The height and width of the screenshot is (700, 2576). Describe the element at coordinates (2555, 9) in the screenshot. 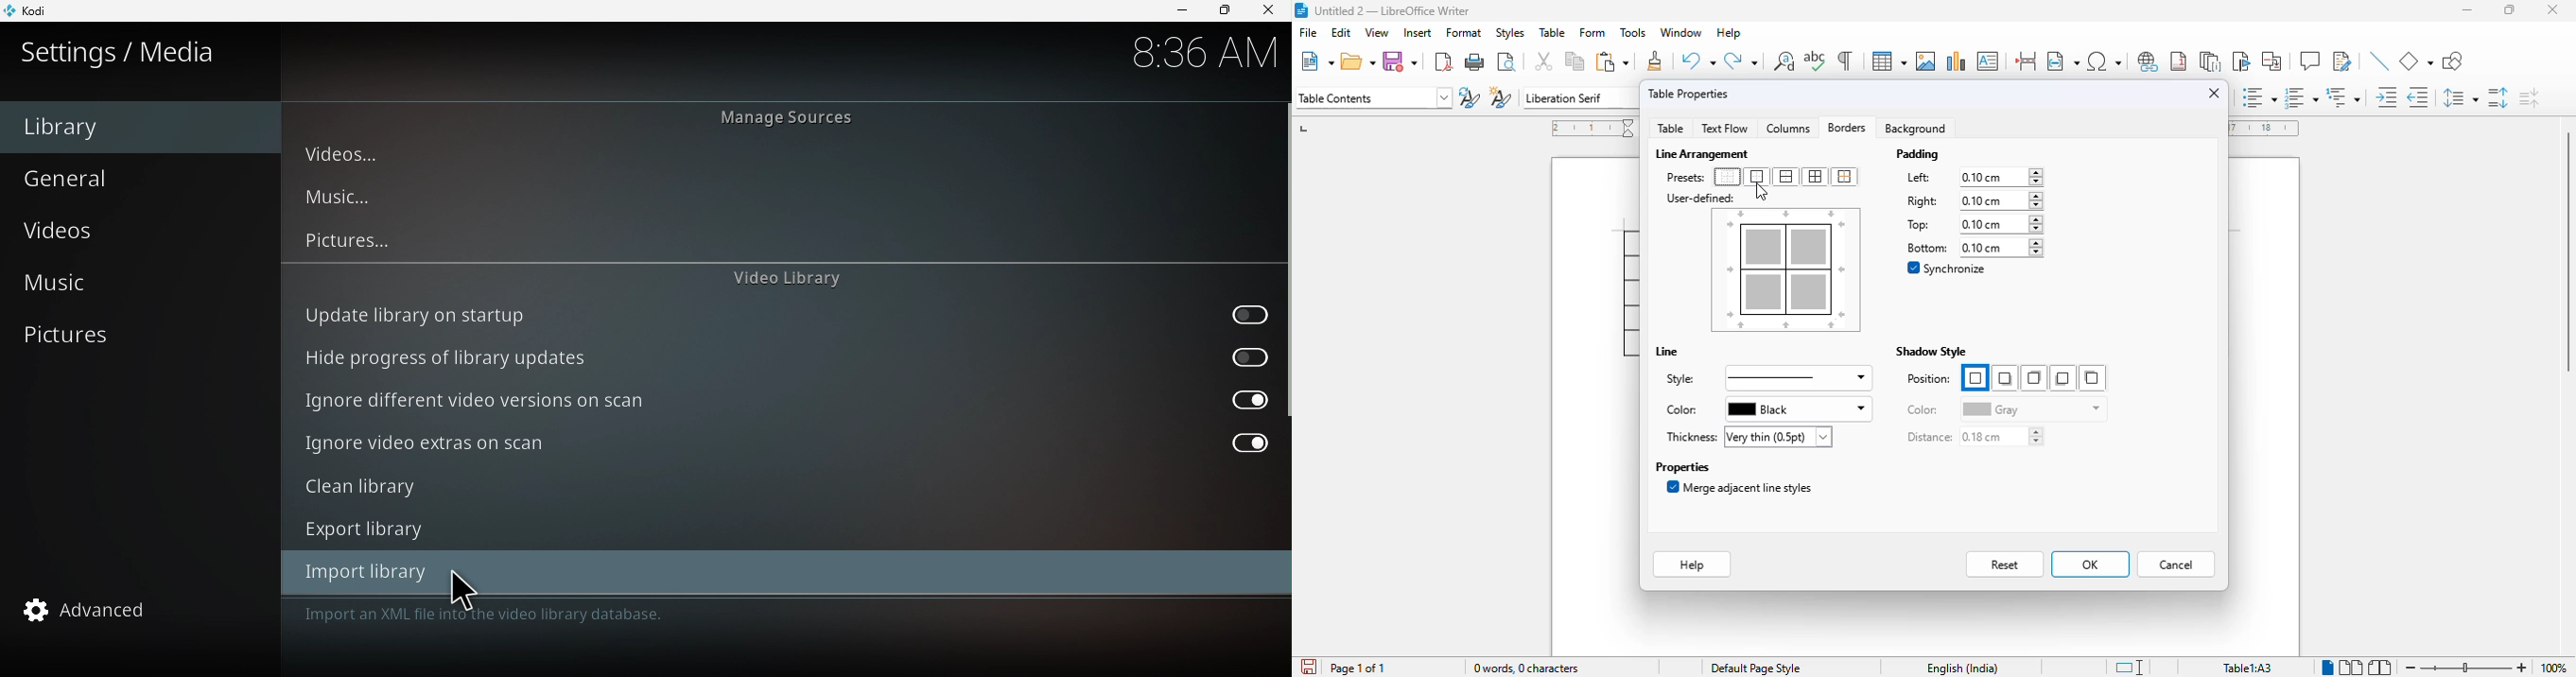

I see `close` at that location.